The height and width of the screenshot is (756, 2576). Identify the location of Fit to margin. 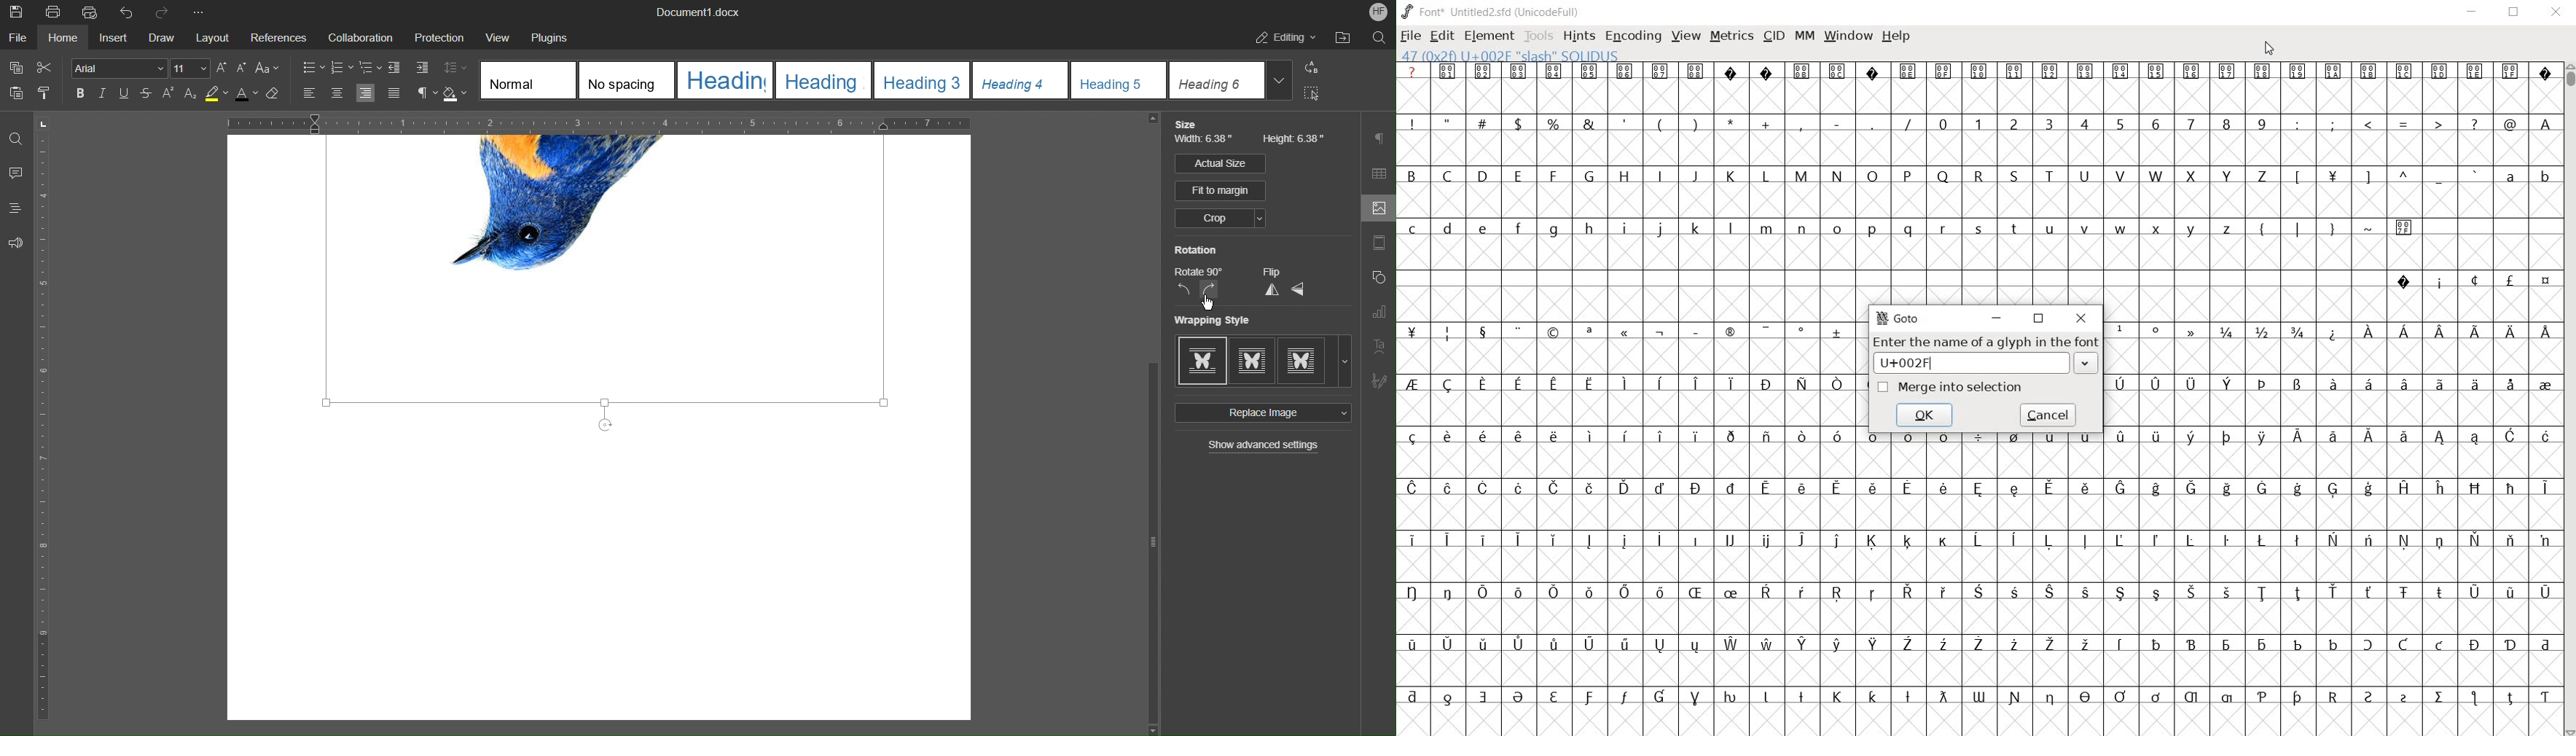
(1183, 191).